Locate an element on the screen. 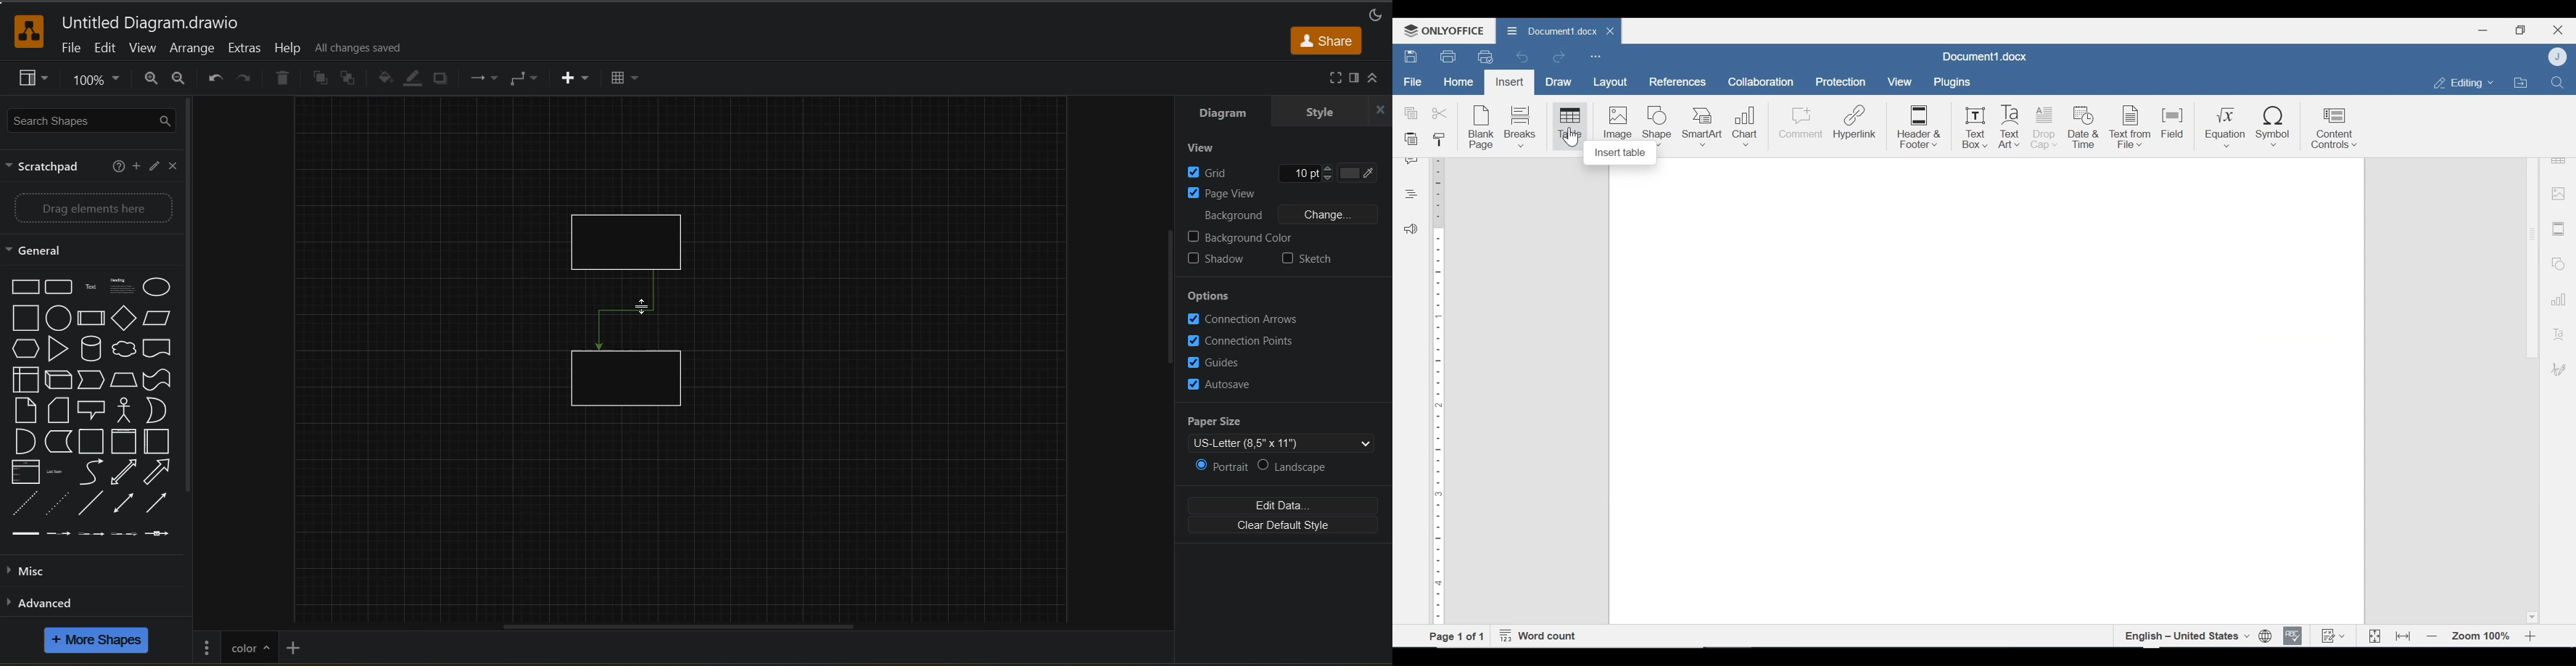  appearance is located at coordinates (1374, 12).